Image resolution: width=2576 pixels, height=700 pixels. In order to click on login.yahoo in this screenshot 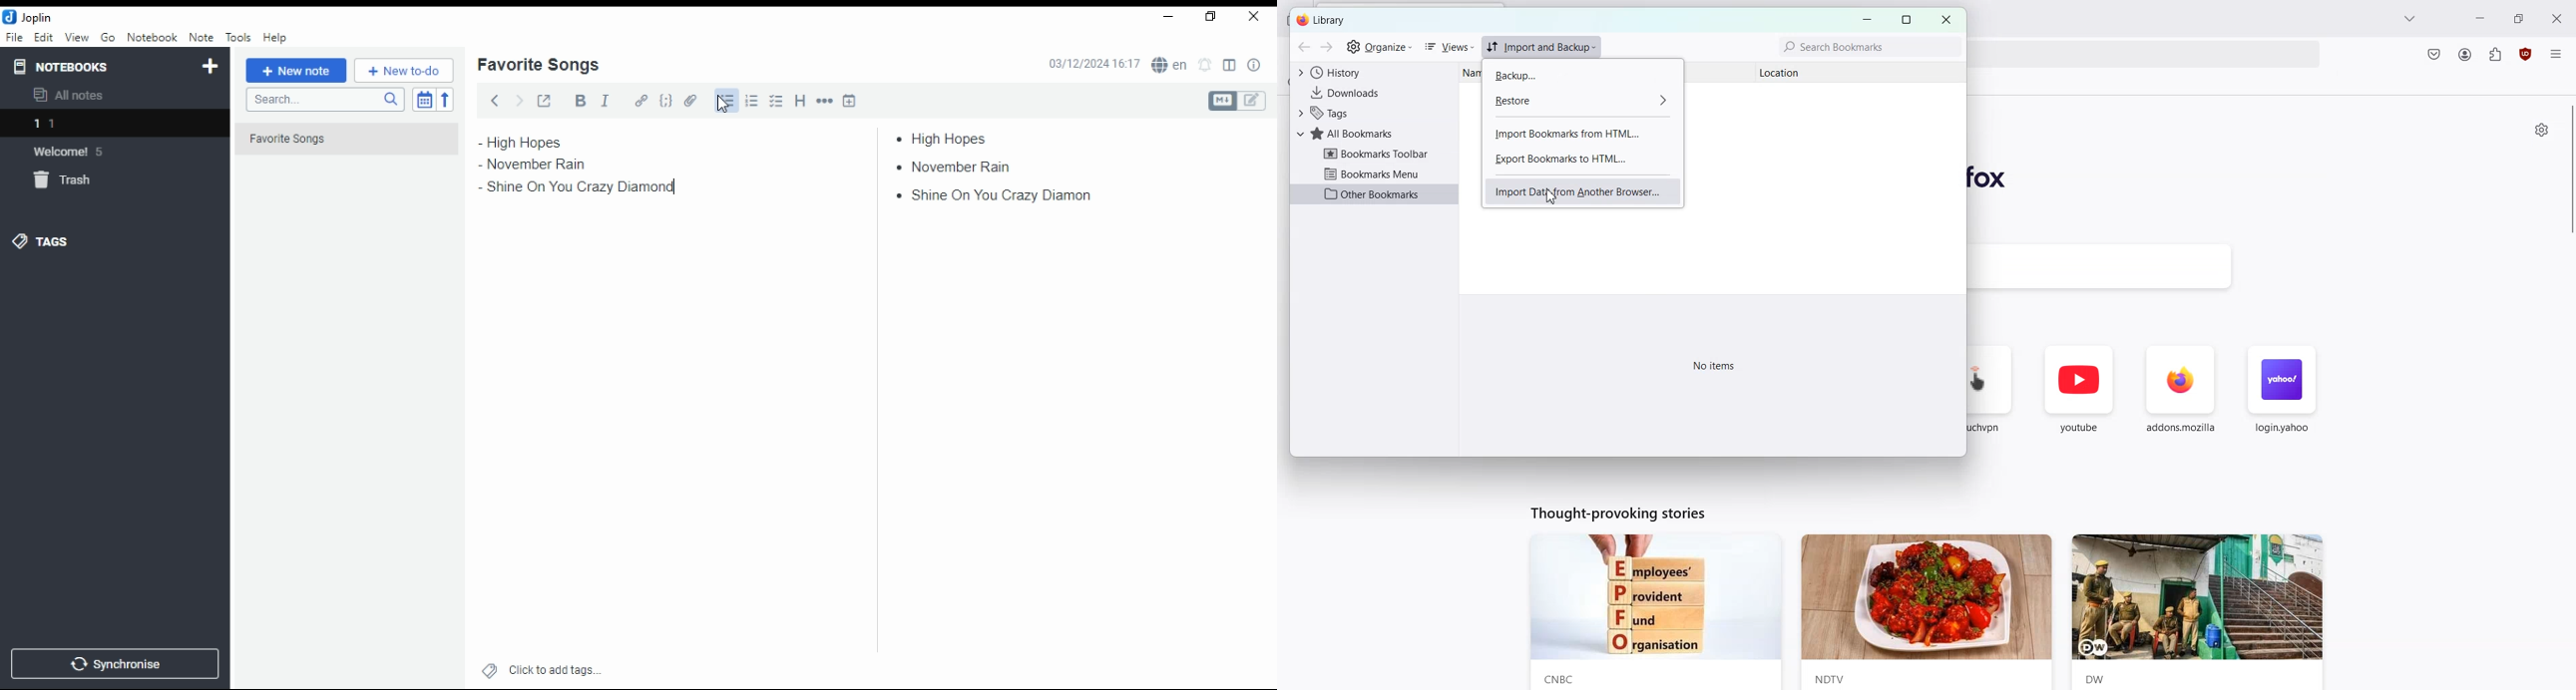, I will do `click(2281, 397)`.